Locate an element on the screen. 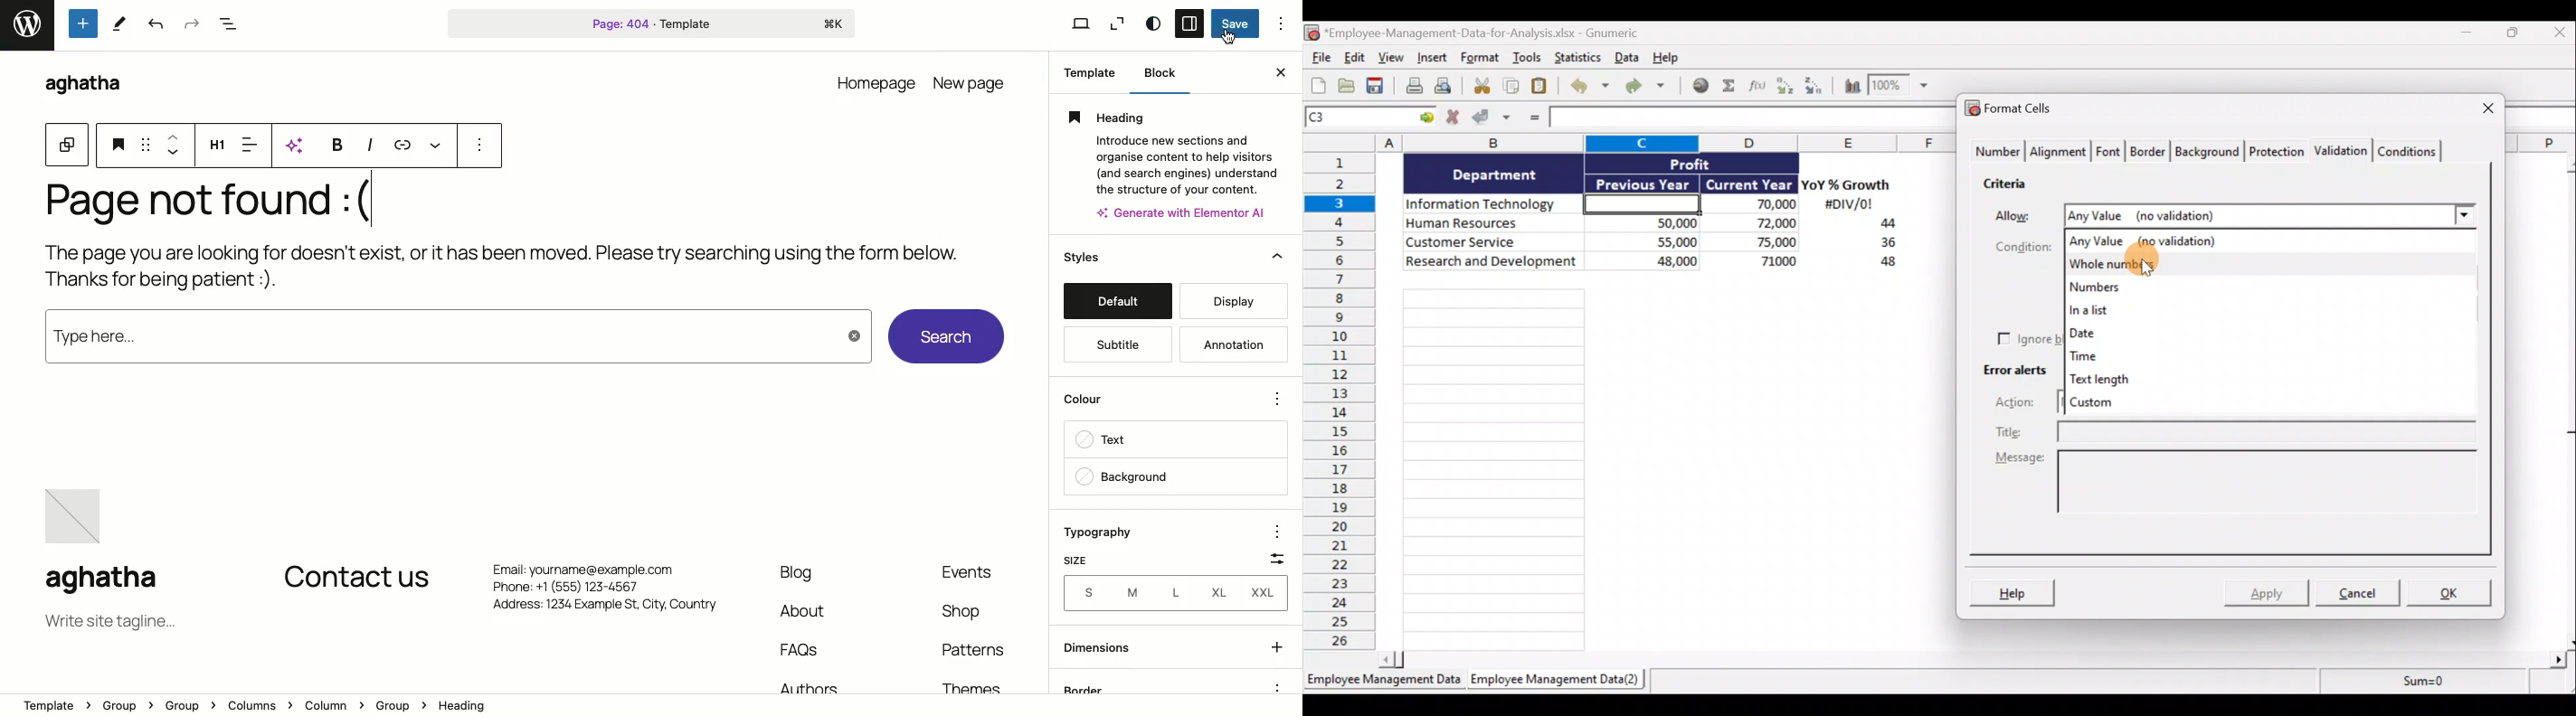  Block is located at coordinates (68, 143).